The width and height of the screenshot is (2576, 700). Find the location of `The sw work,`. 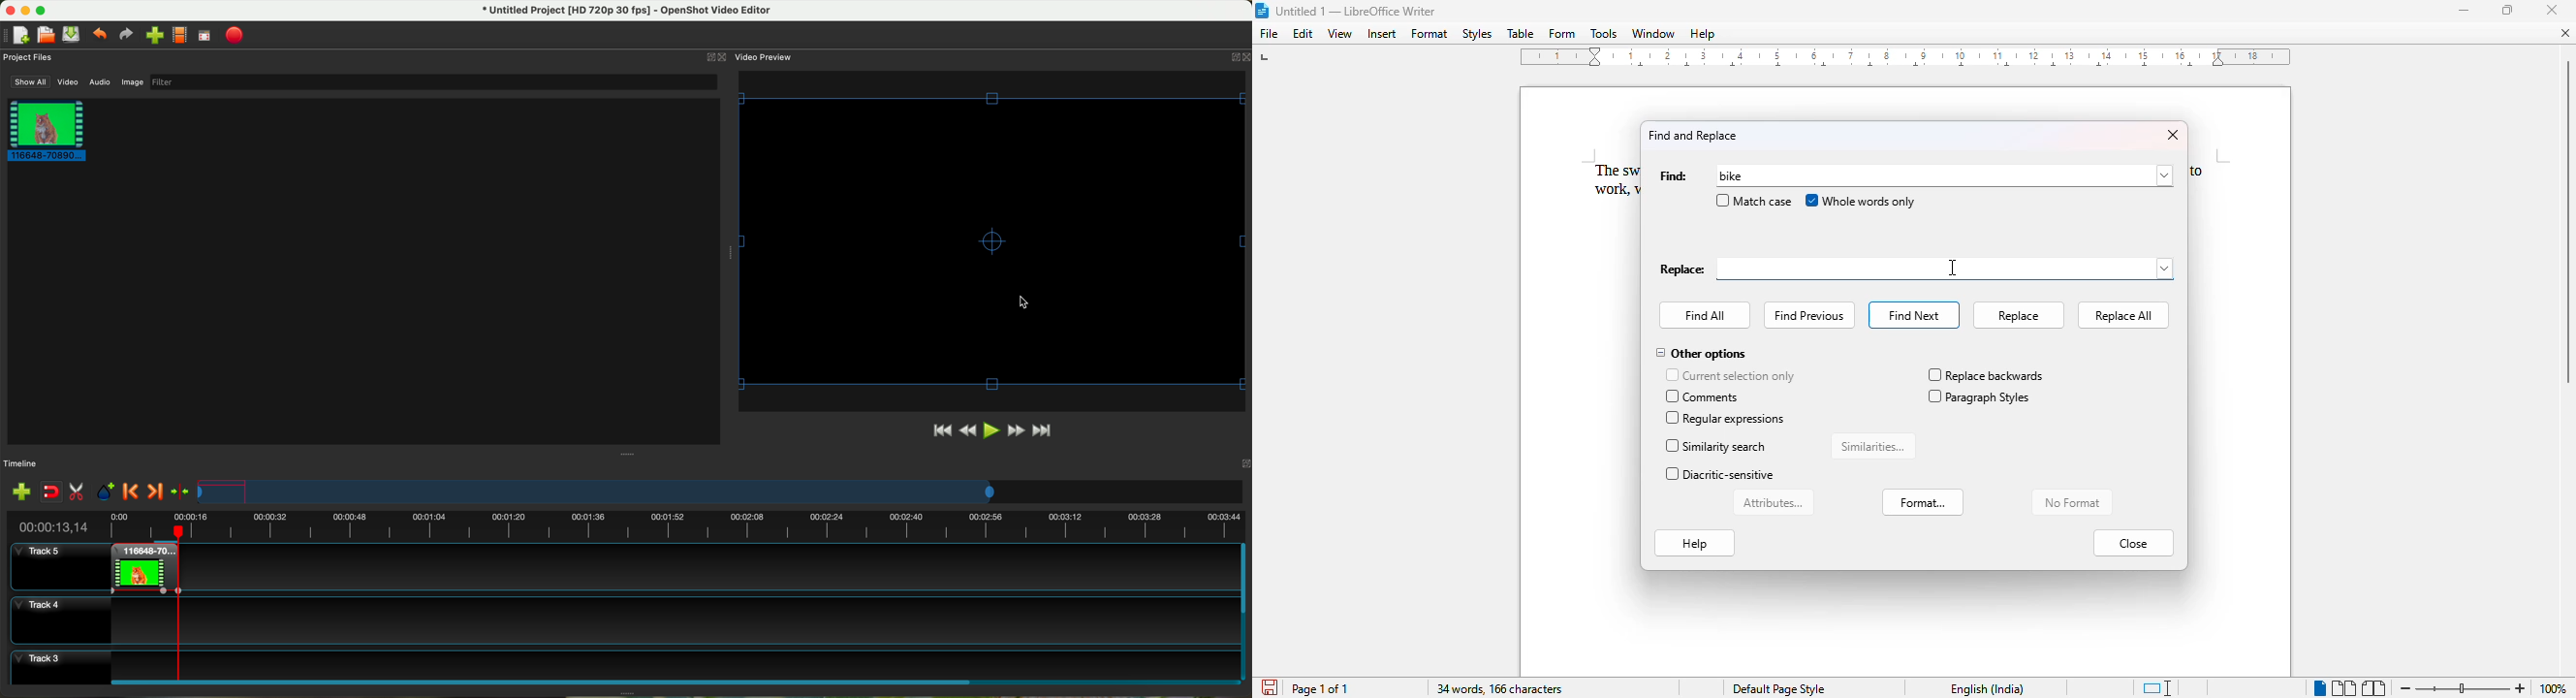

The sw work, is located at coordinates (1604, 180).